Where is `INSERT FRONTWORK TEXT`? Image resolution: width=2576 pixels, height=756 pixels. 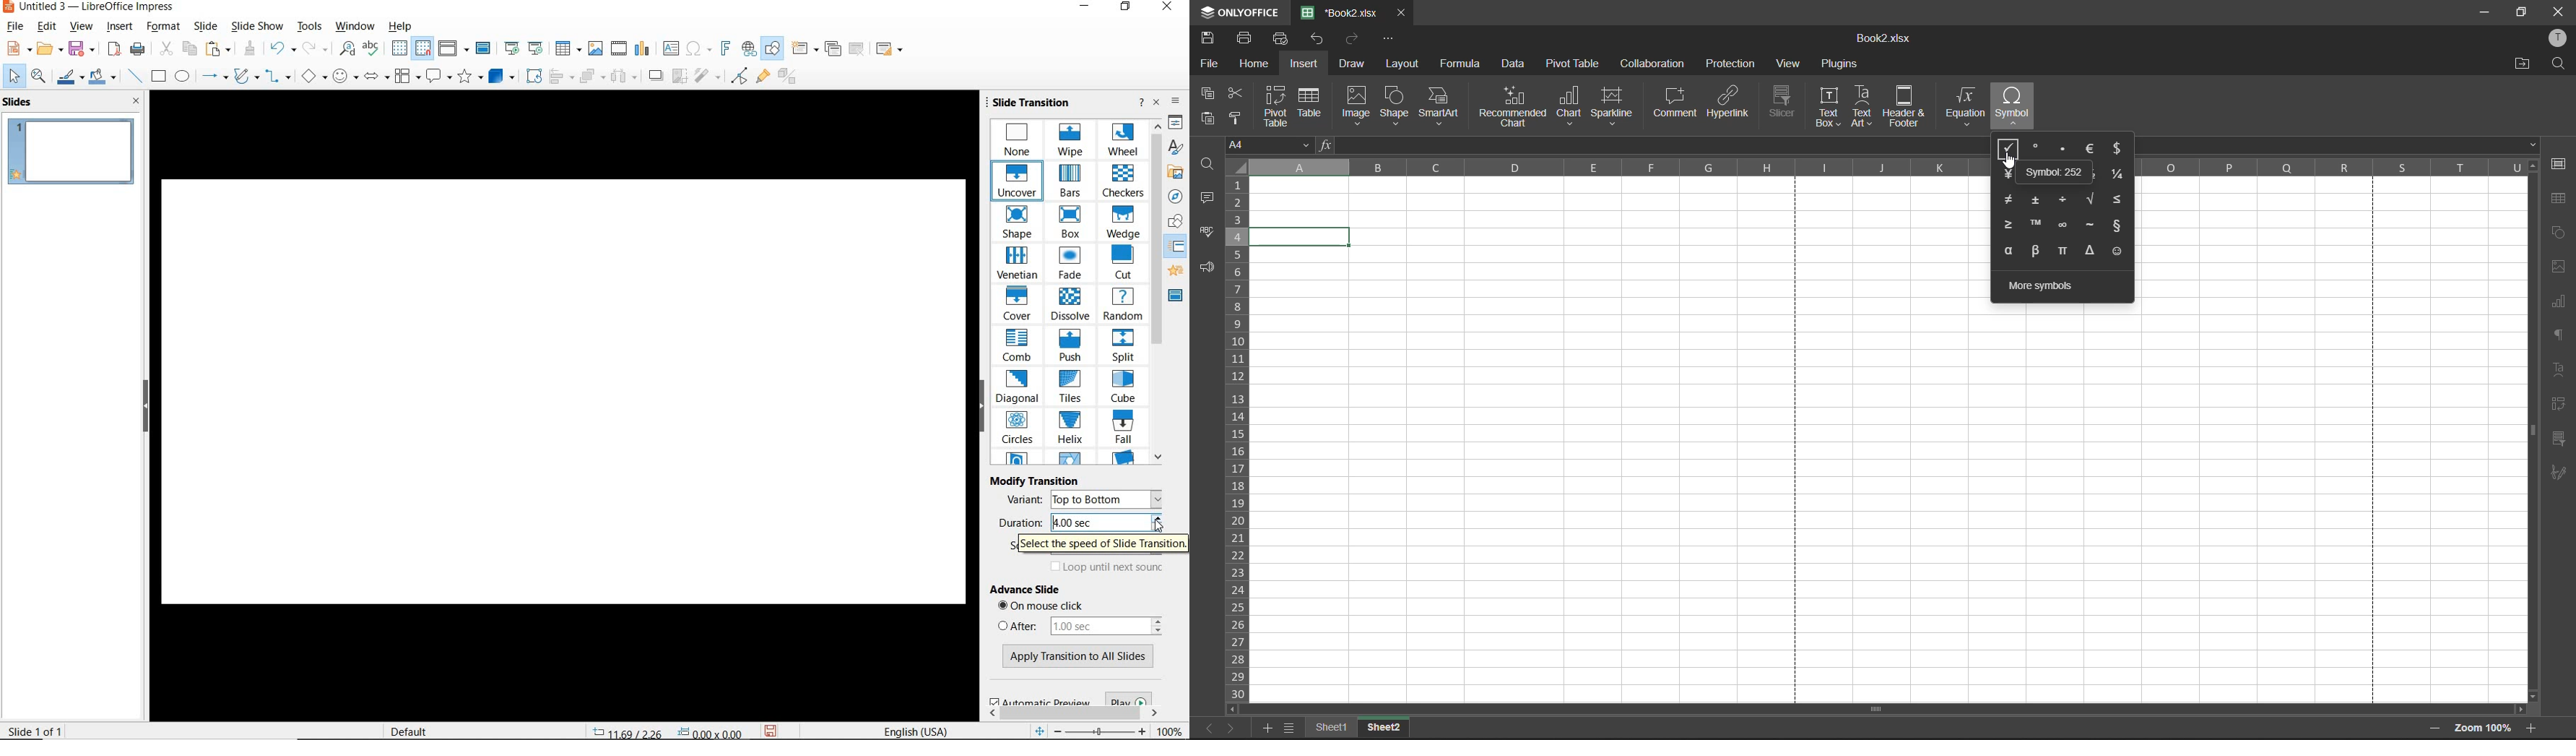 INSERT FRONTWORK TEXT is located at coordinates (725, 49).